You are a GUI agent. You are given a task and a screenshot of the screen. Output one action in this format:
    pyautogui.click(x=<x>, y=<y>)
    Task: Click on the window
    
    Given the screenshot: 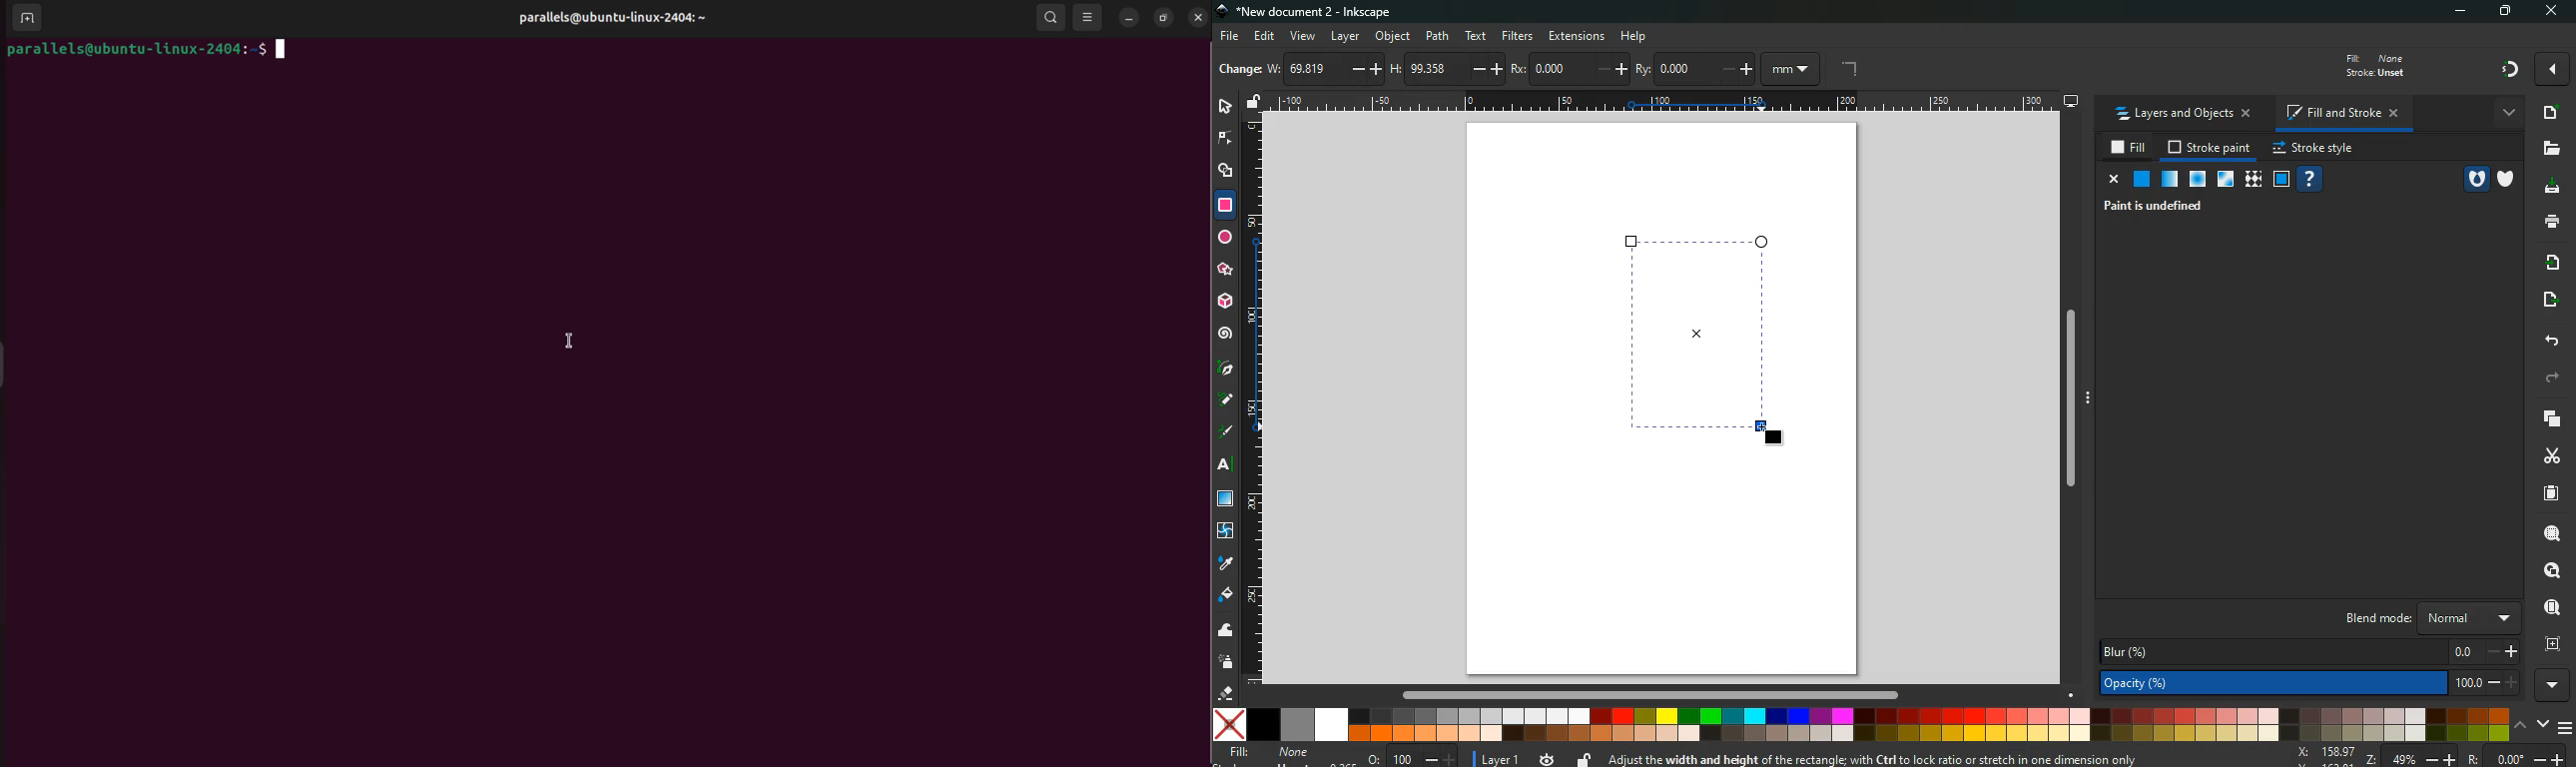 What is the action you would take?
    pyautogui.click(x=2225, y=181)
    